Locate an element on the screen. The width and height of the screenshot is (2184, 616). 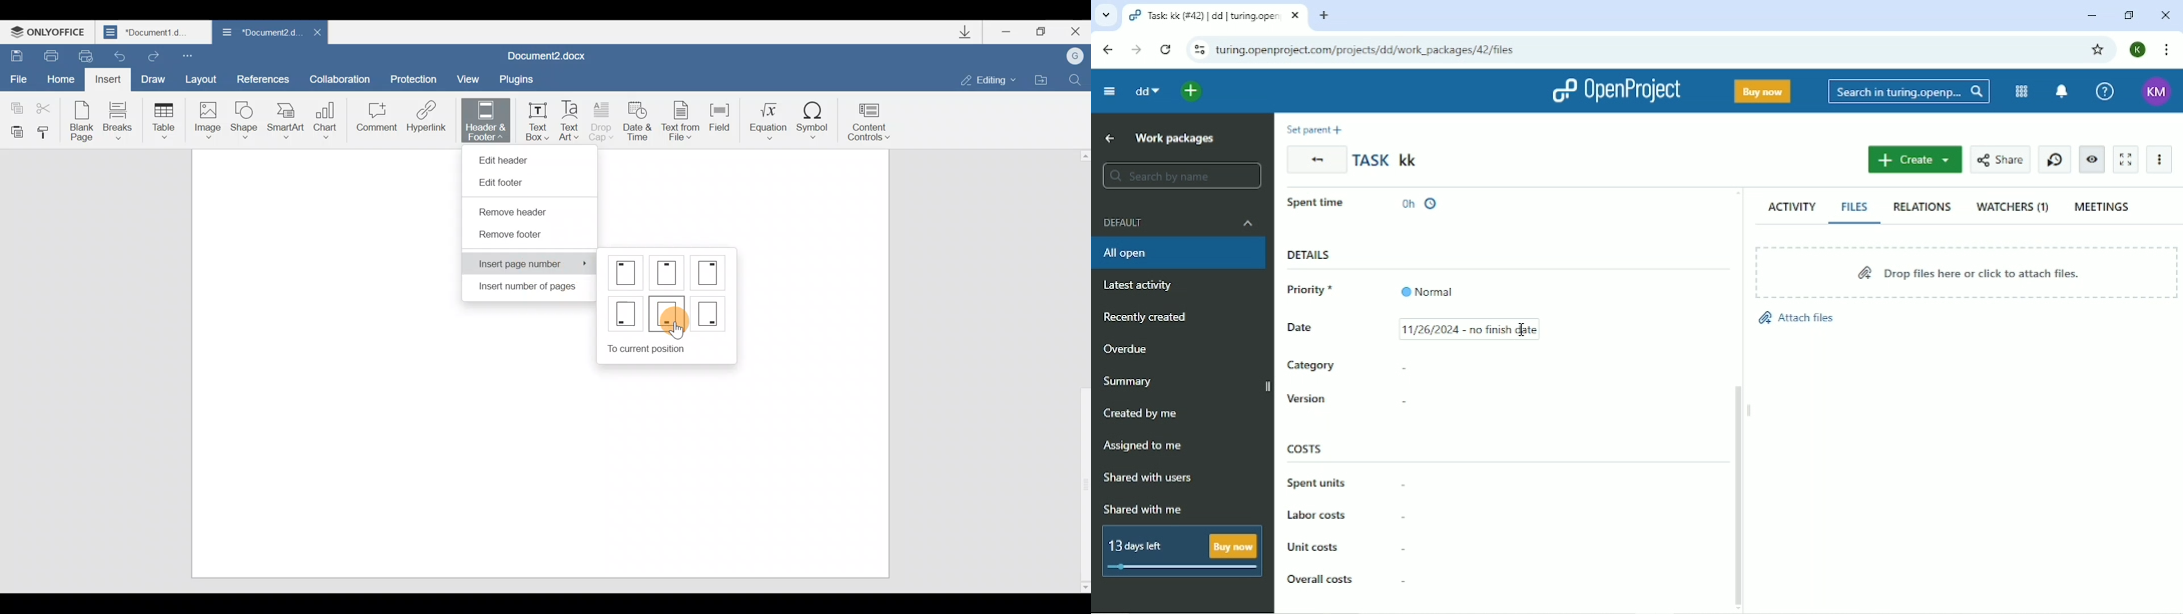
Undo is located at coordinates (121, 55).